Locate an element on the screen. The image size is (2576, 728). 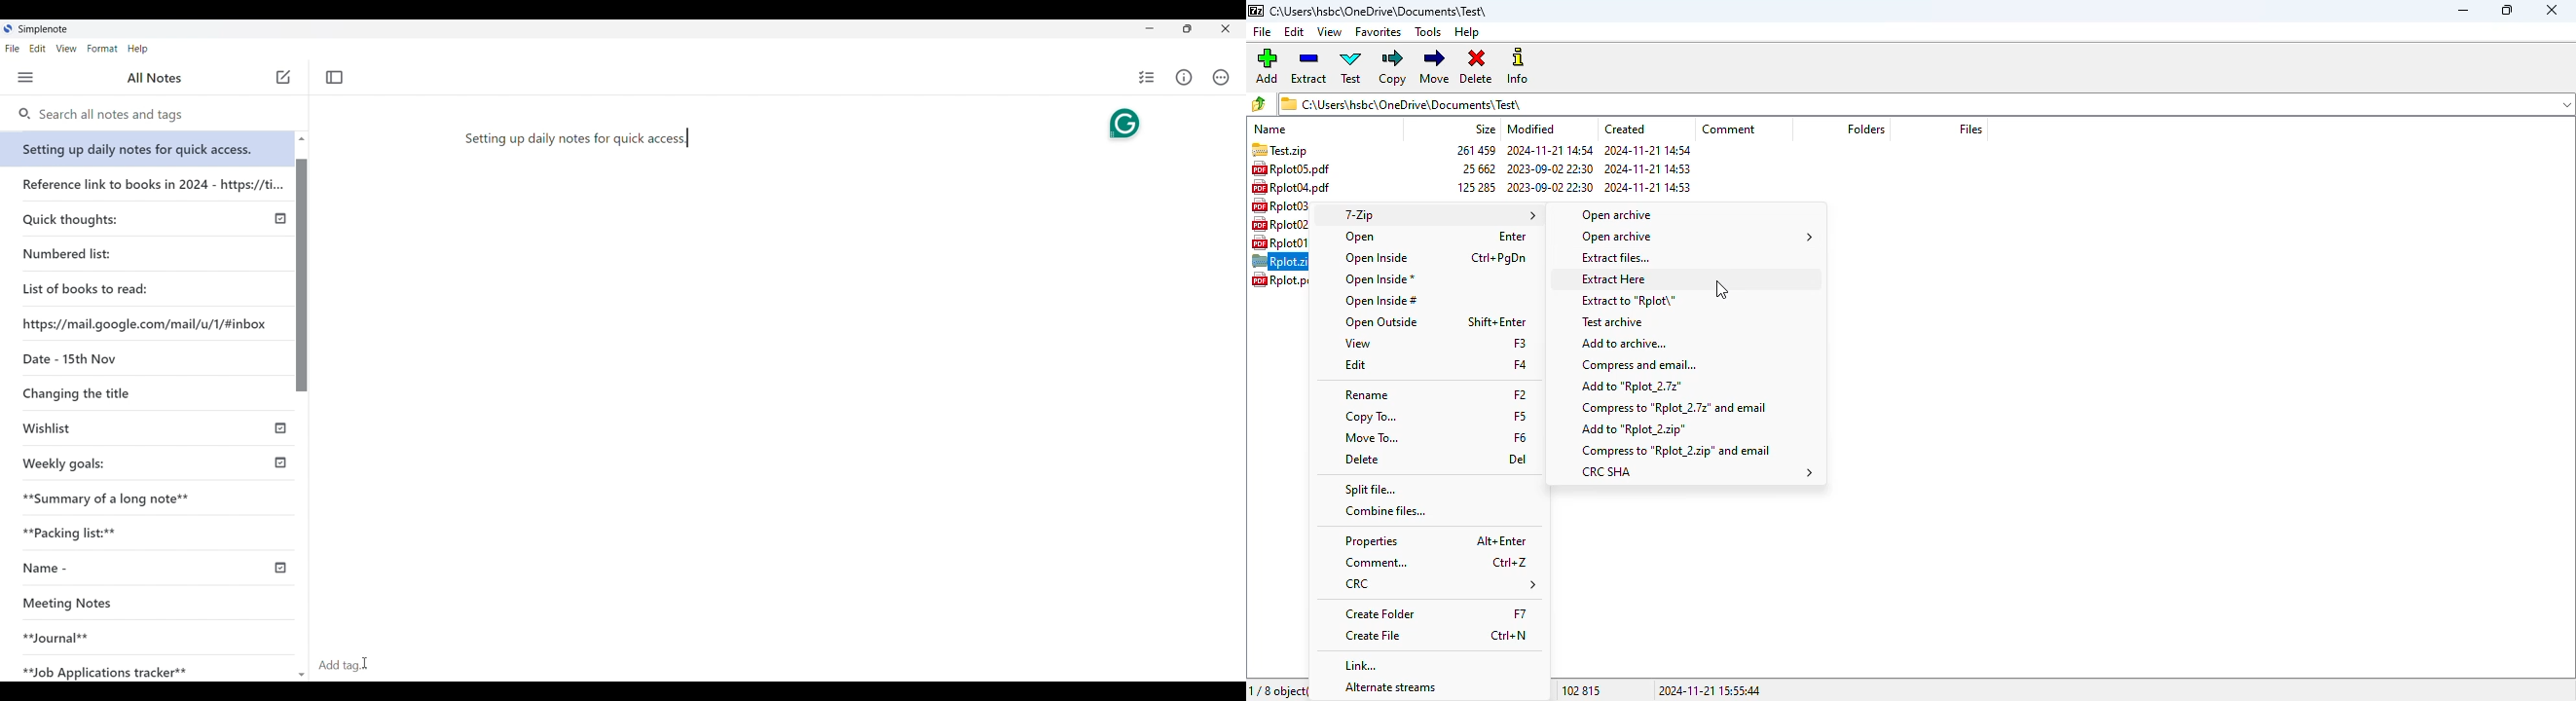
open outside is located at coordinates (1380, 323).